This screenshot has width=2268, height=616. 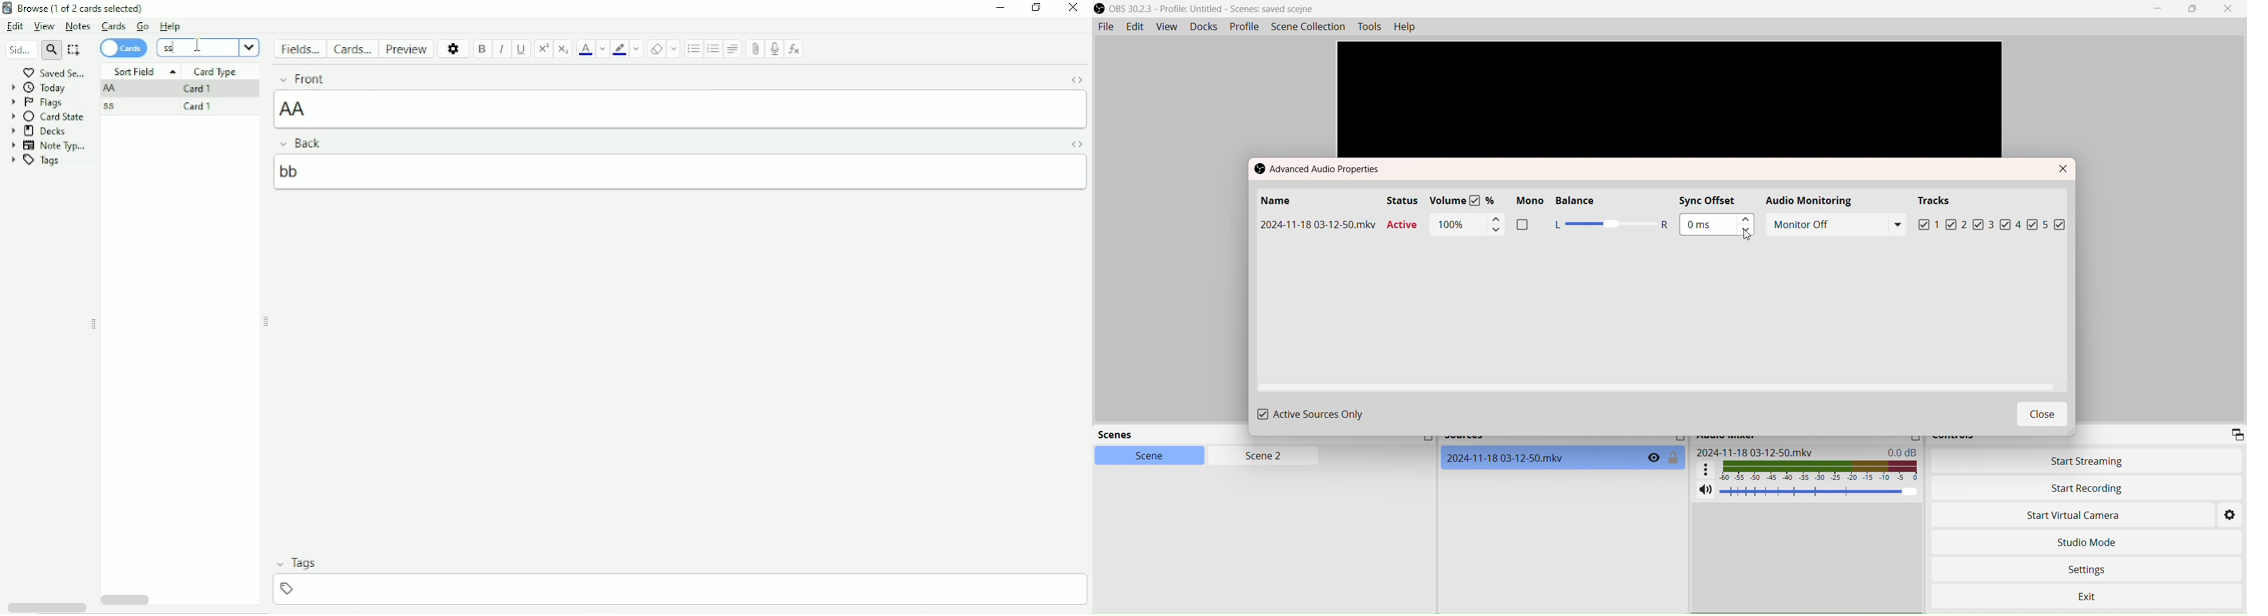 I want to click on search, so click(x=51, y=50).